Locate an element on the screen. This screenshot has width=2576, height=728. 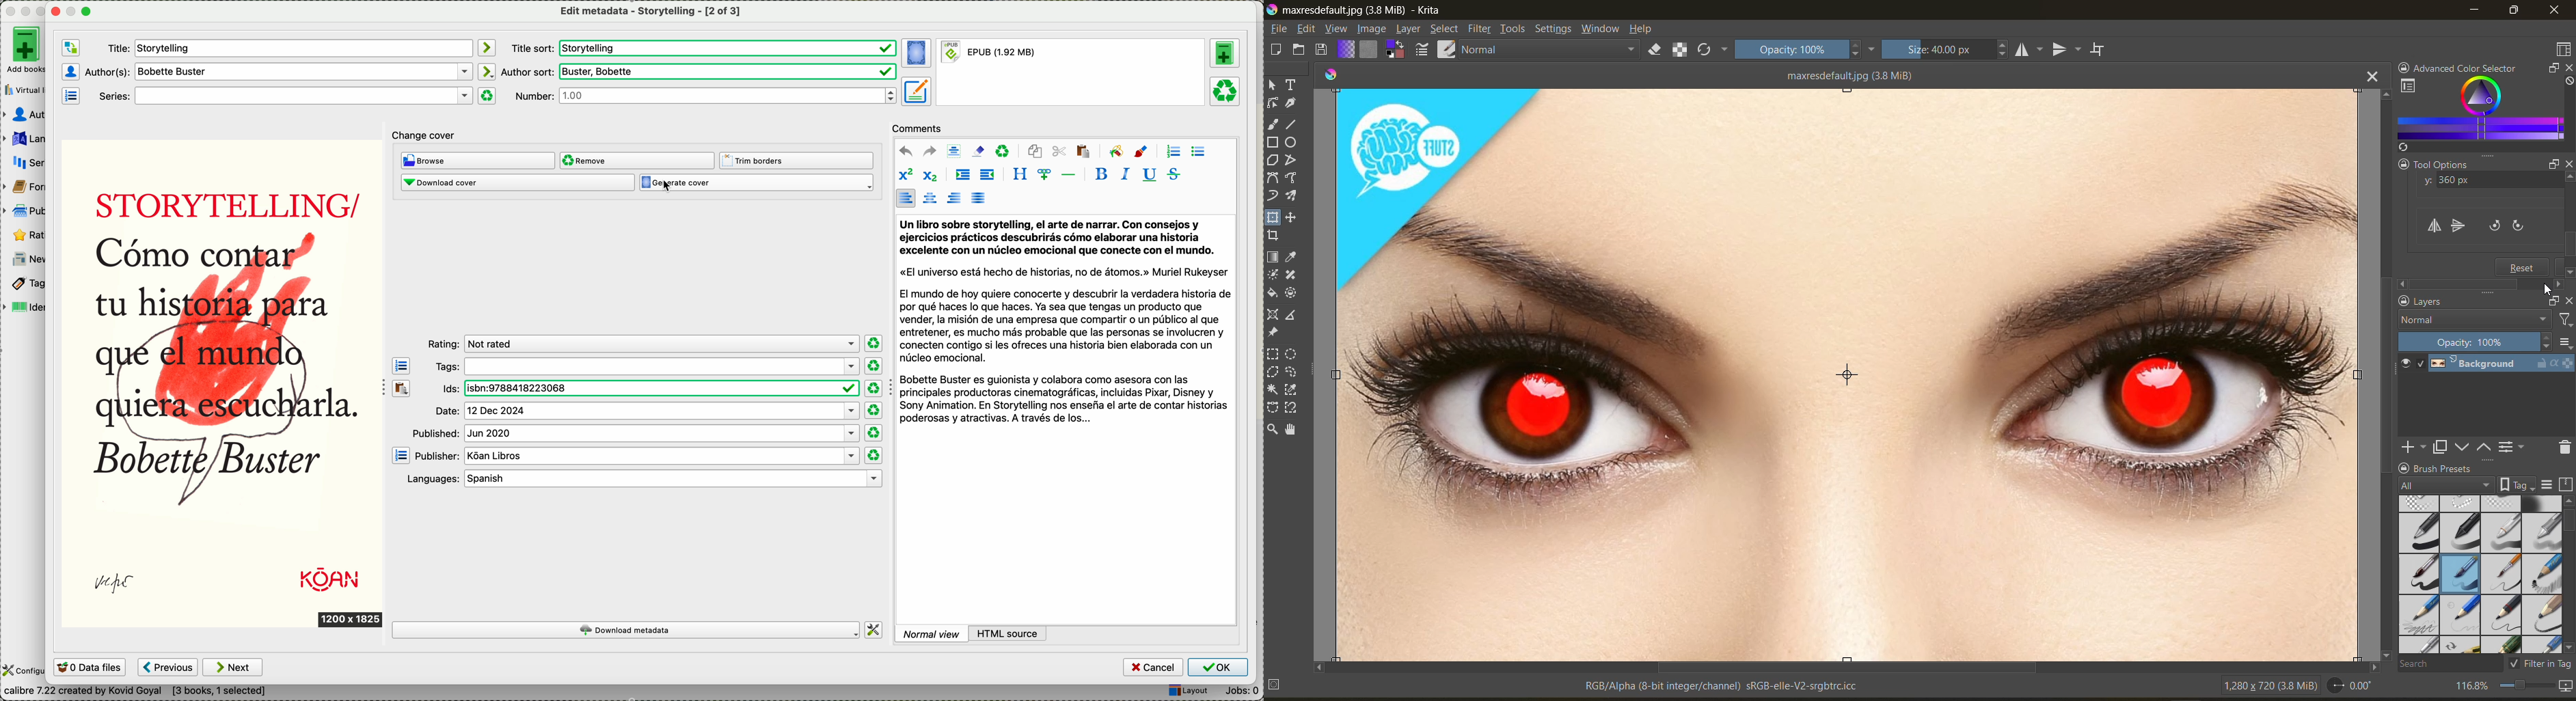
tool is located at coordinates (1292, 408).